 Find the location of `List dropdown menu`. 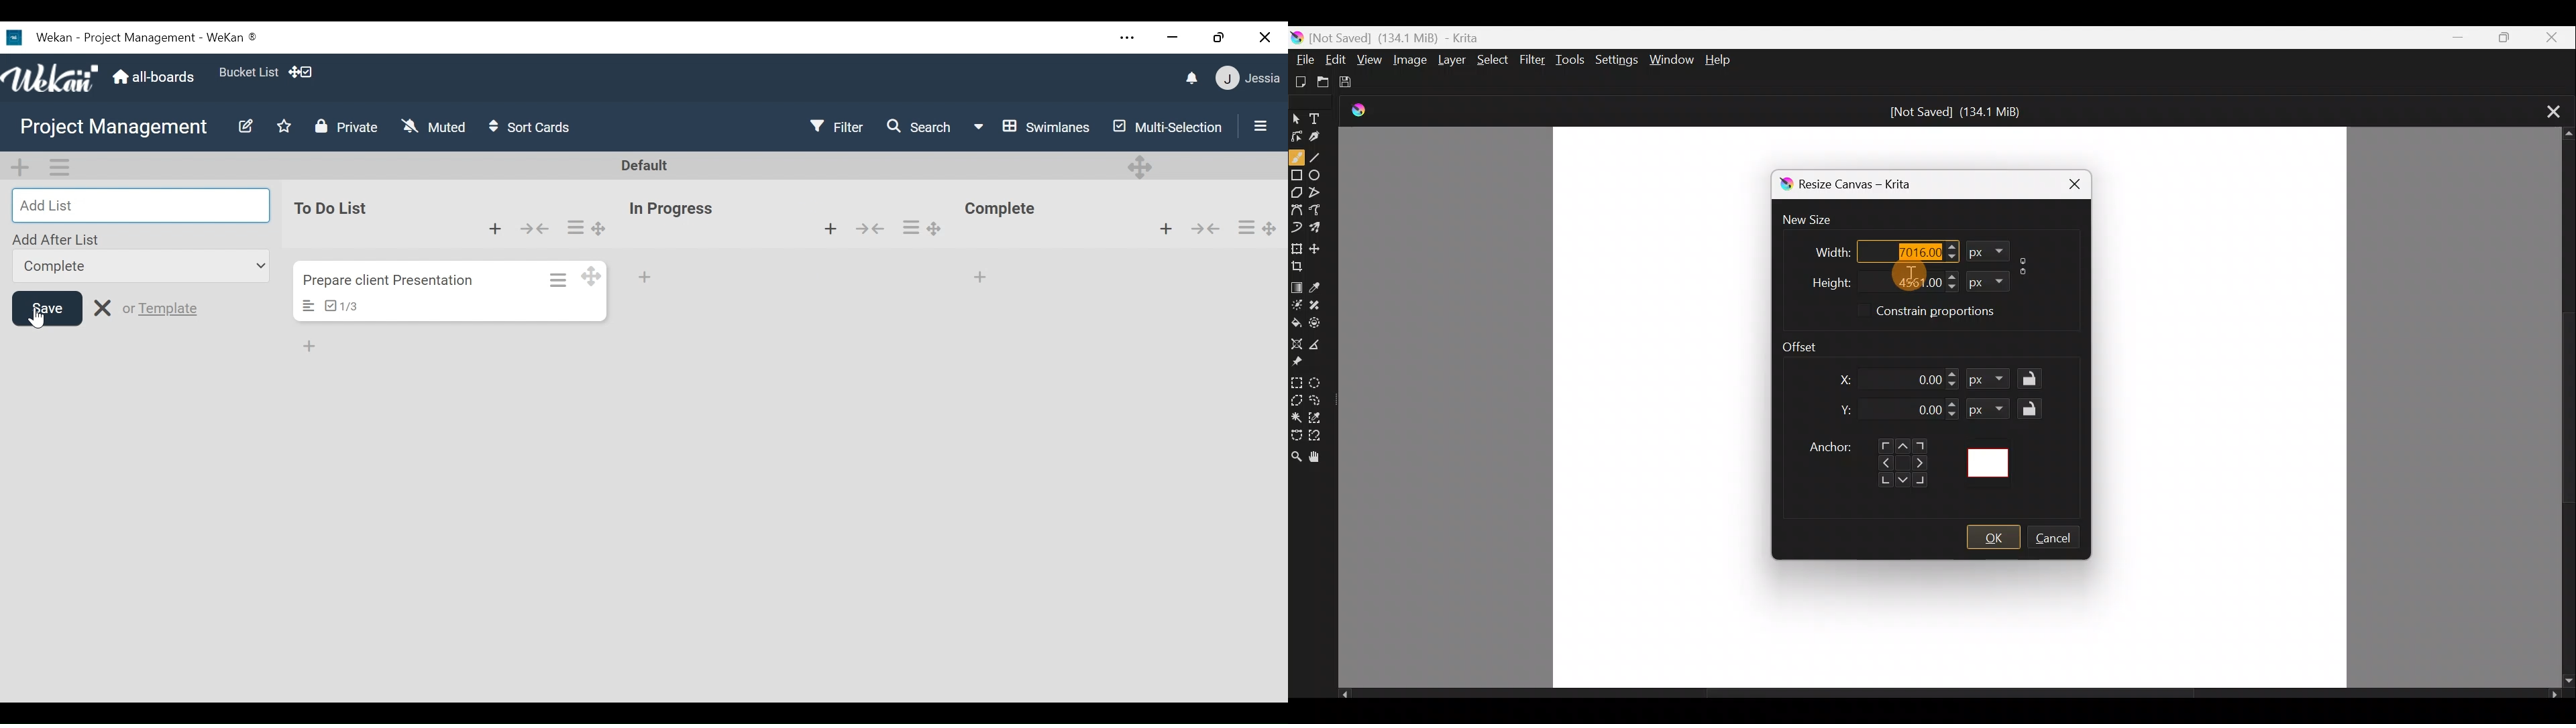

List dropdown menu is located at coordinates (140, 266).